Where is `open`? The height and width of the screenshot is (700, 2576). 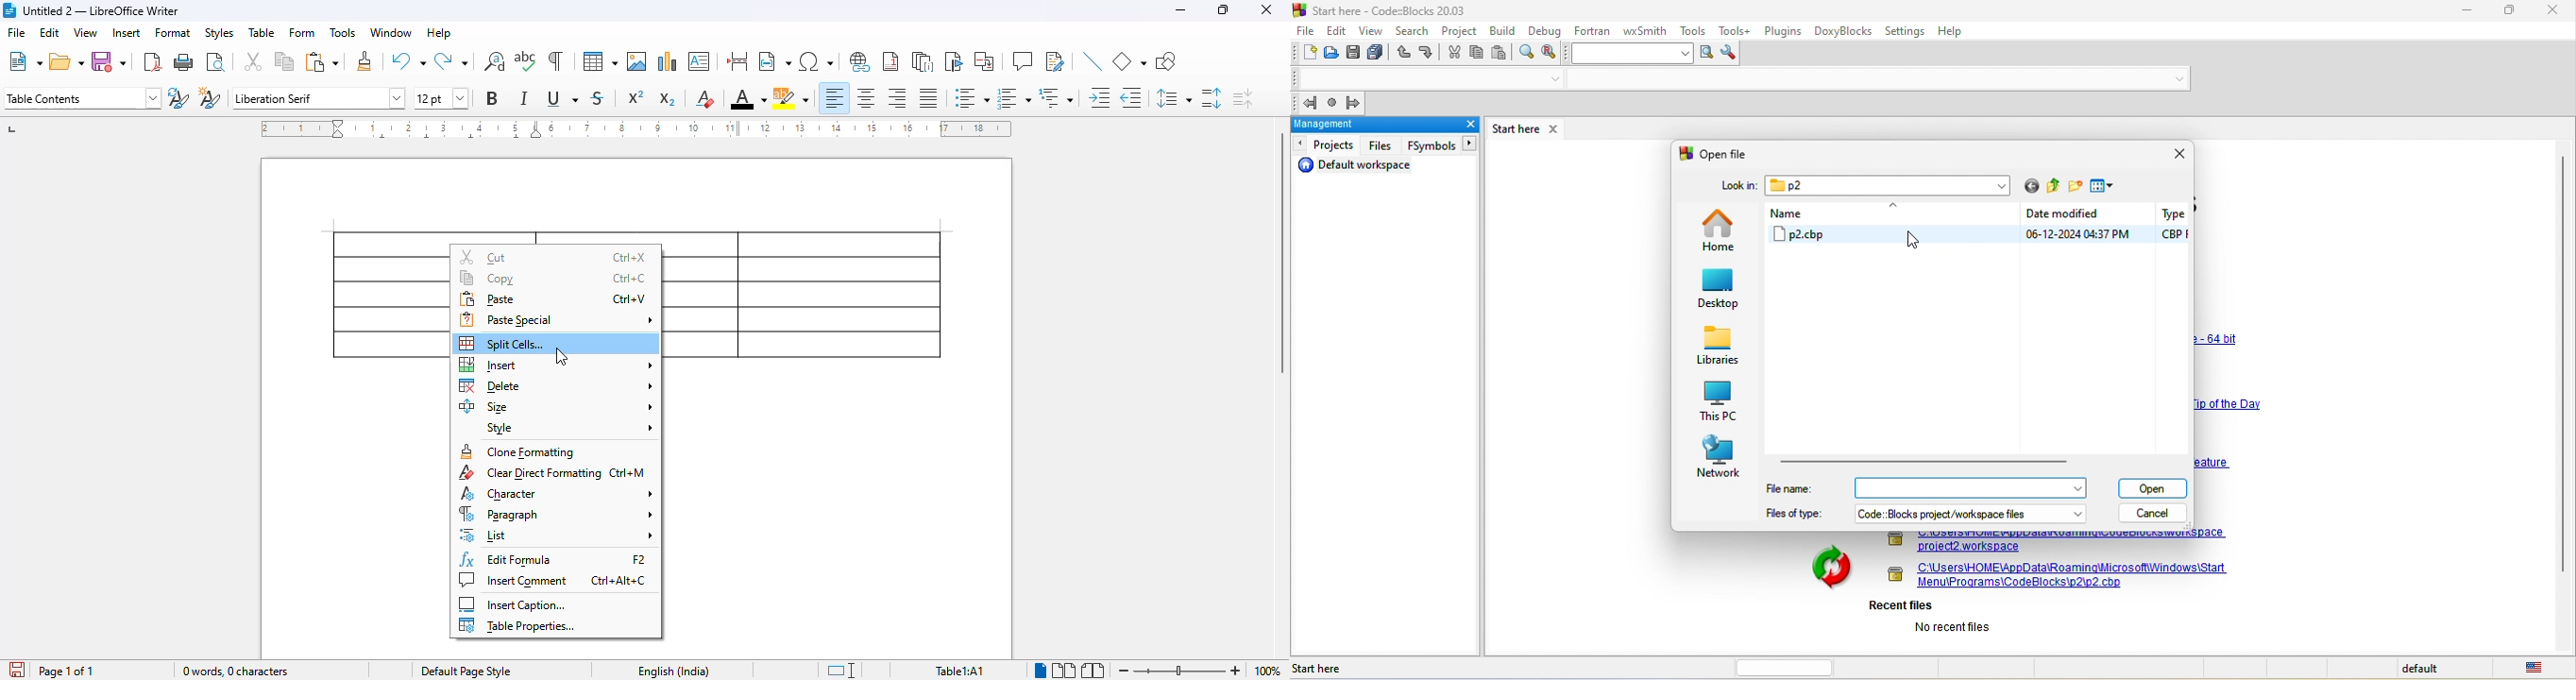 open is located at coordinates (1334, 55).